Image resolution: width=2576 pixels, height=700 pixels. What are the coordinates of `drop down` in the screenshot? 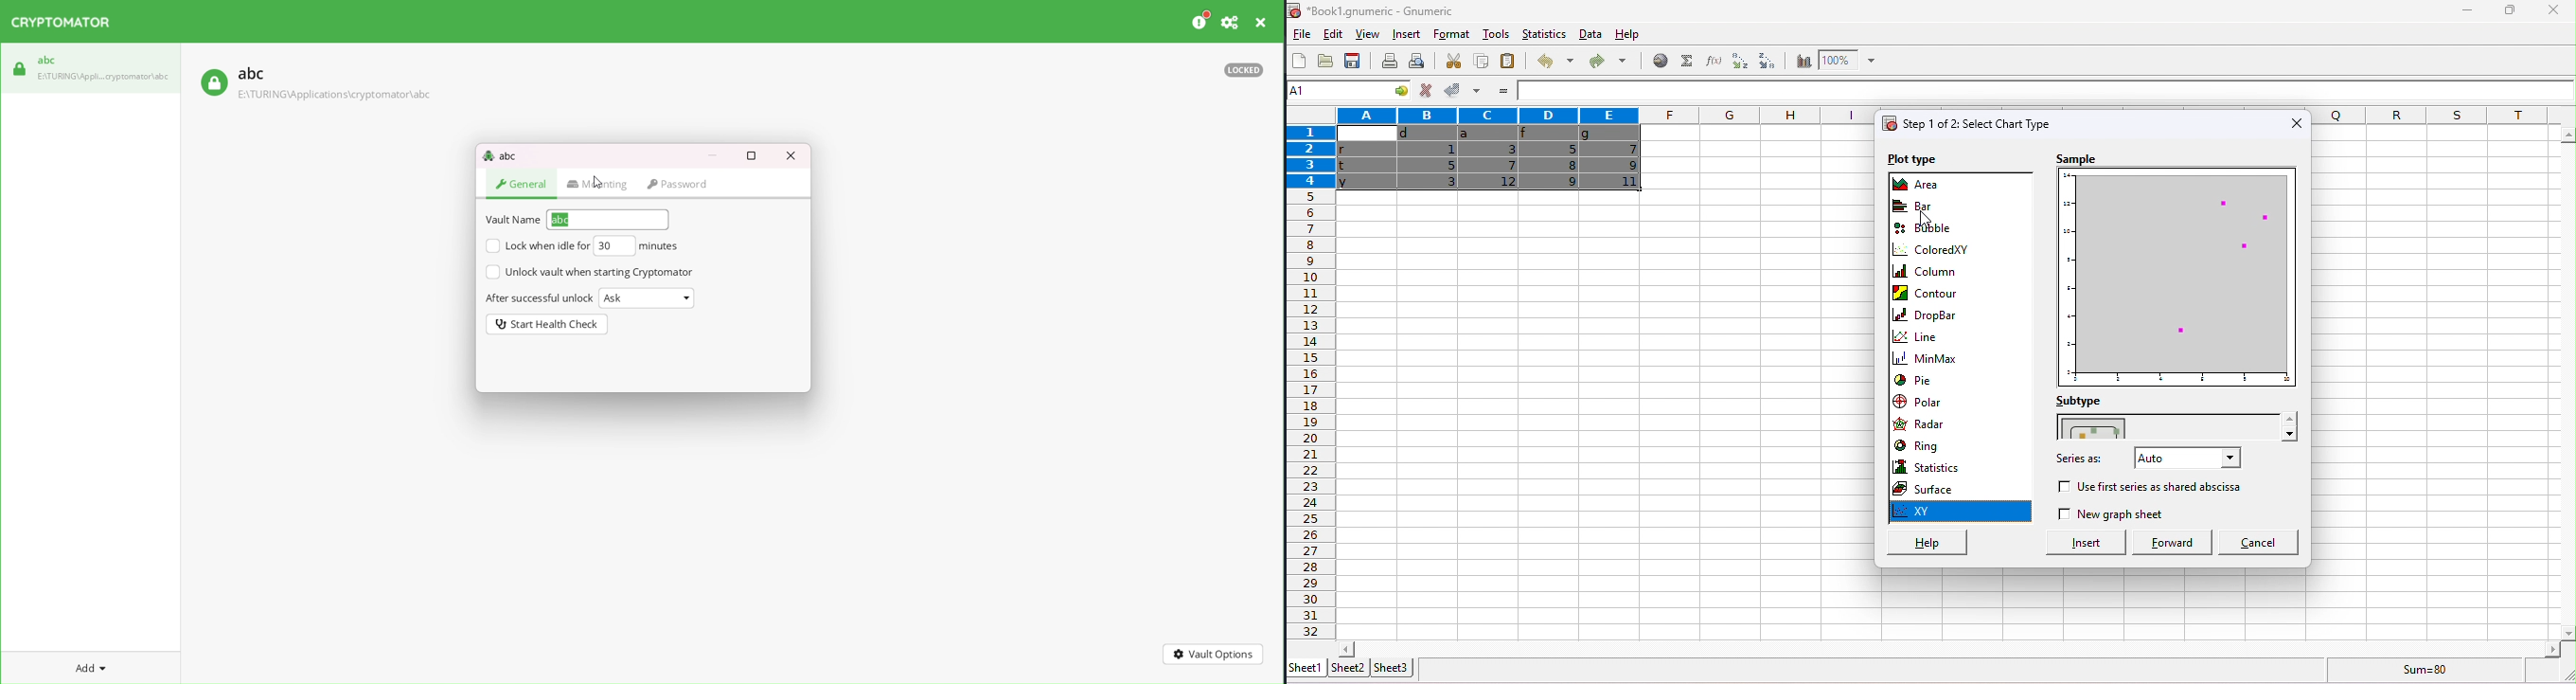 It's located at (2291, 426).